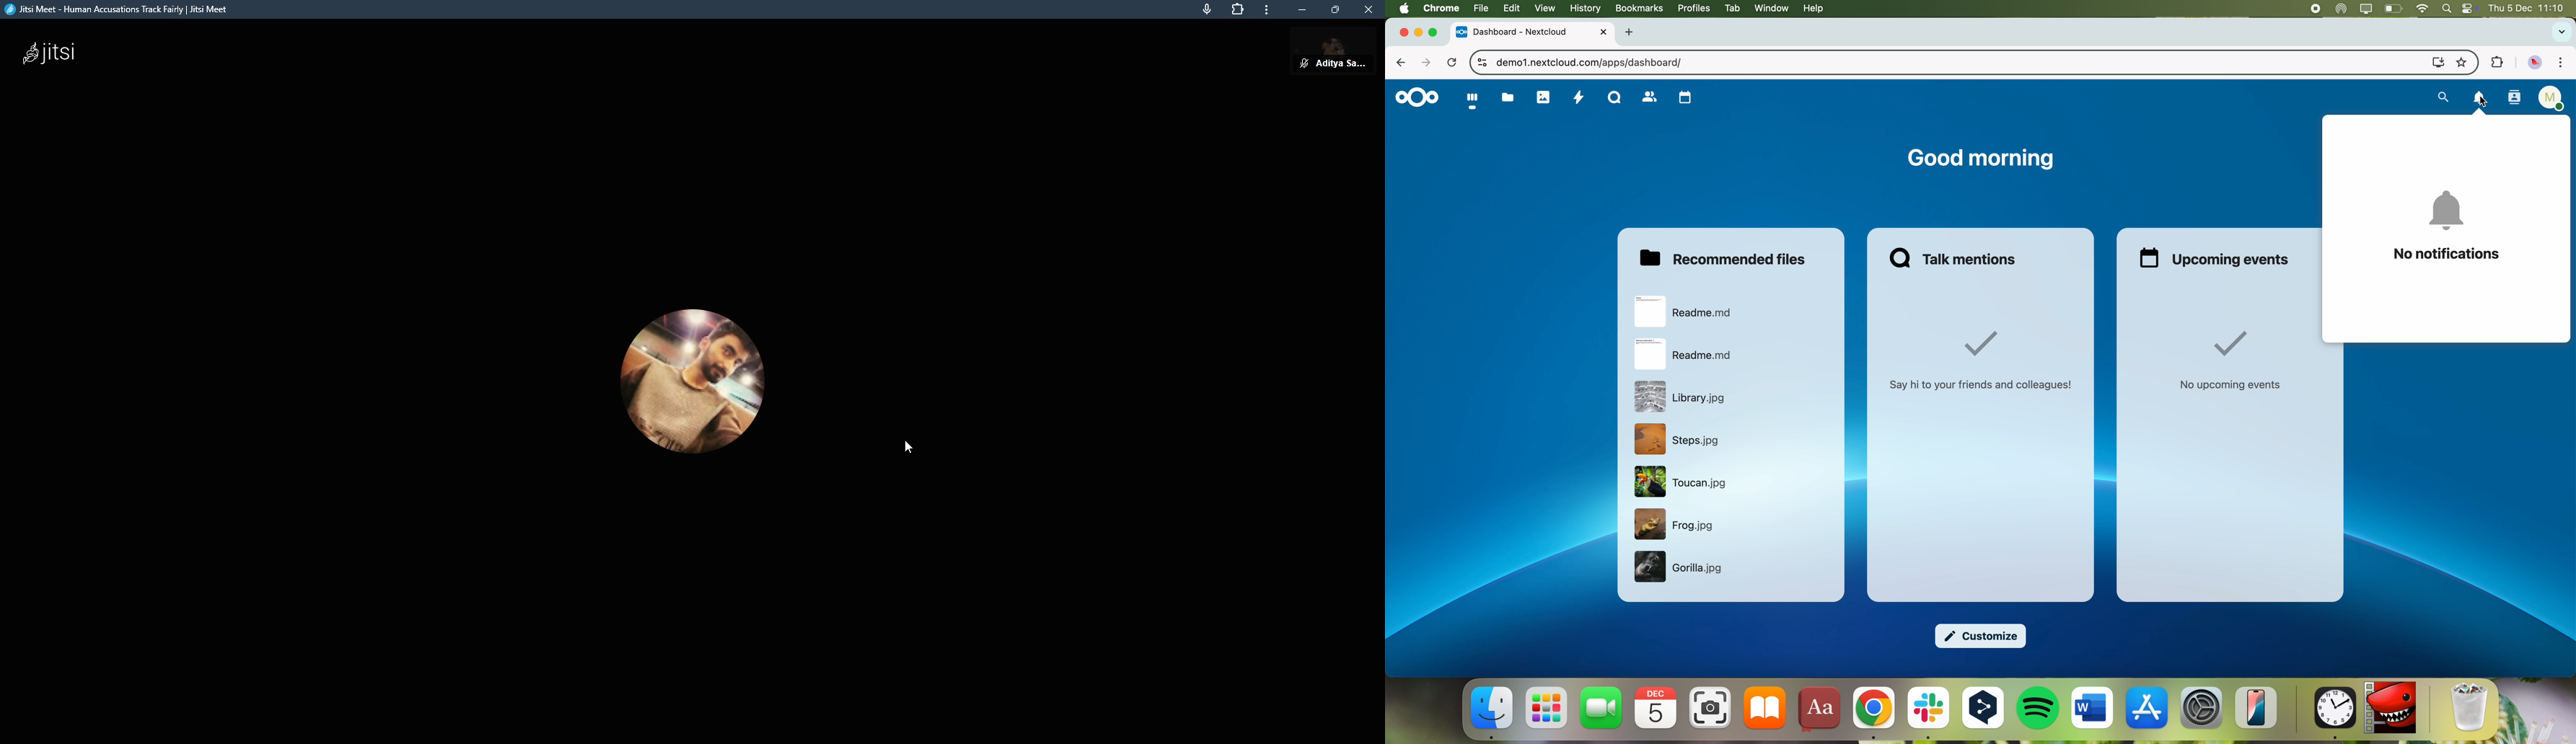  Describe the element at coordinates (1872, 713) in the screenshot. I see `Google Chrome` at that location.